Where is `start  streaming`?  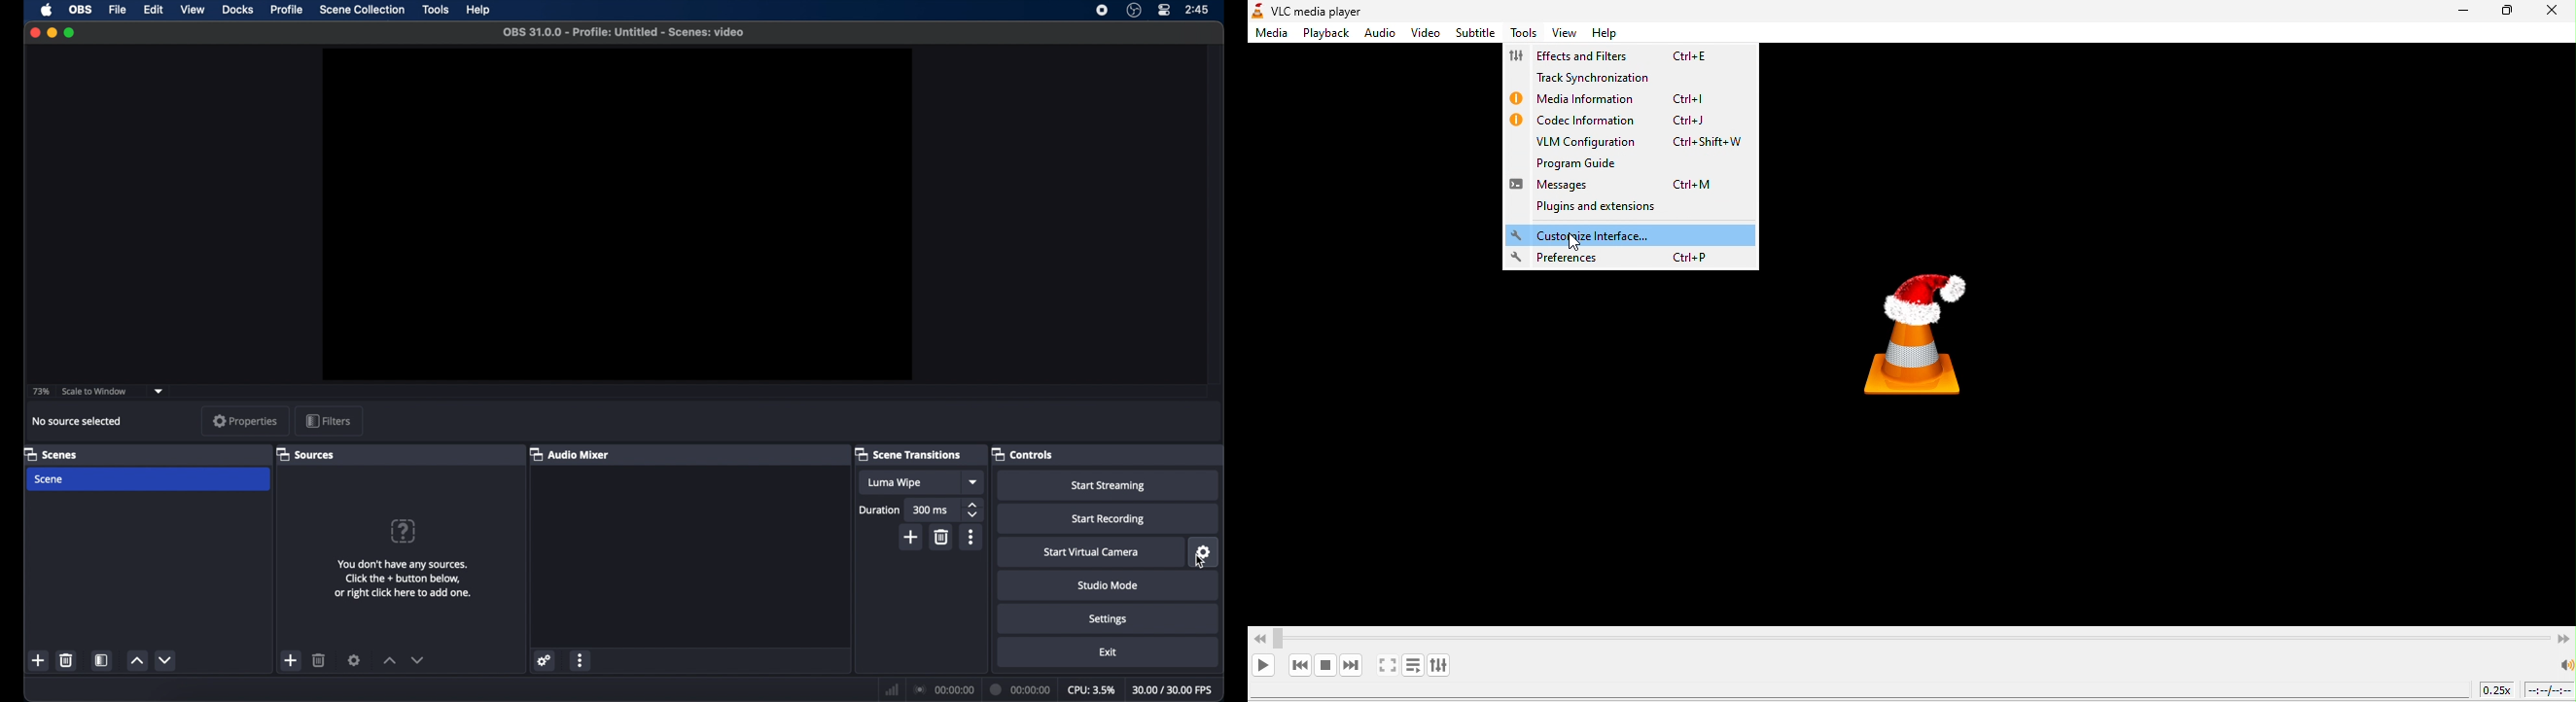
start  streaming is located at coordinates (1109, 486).